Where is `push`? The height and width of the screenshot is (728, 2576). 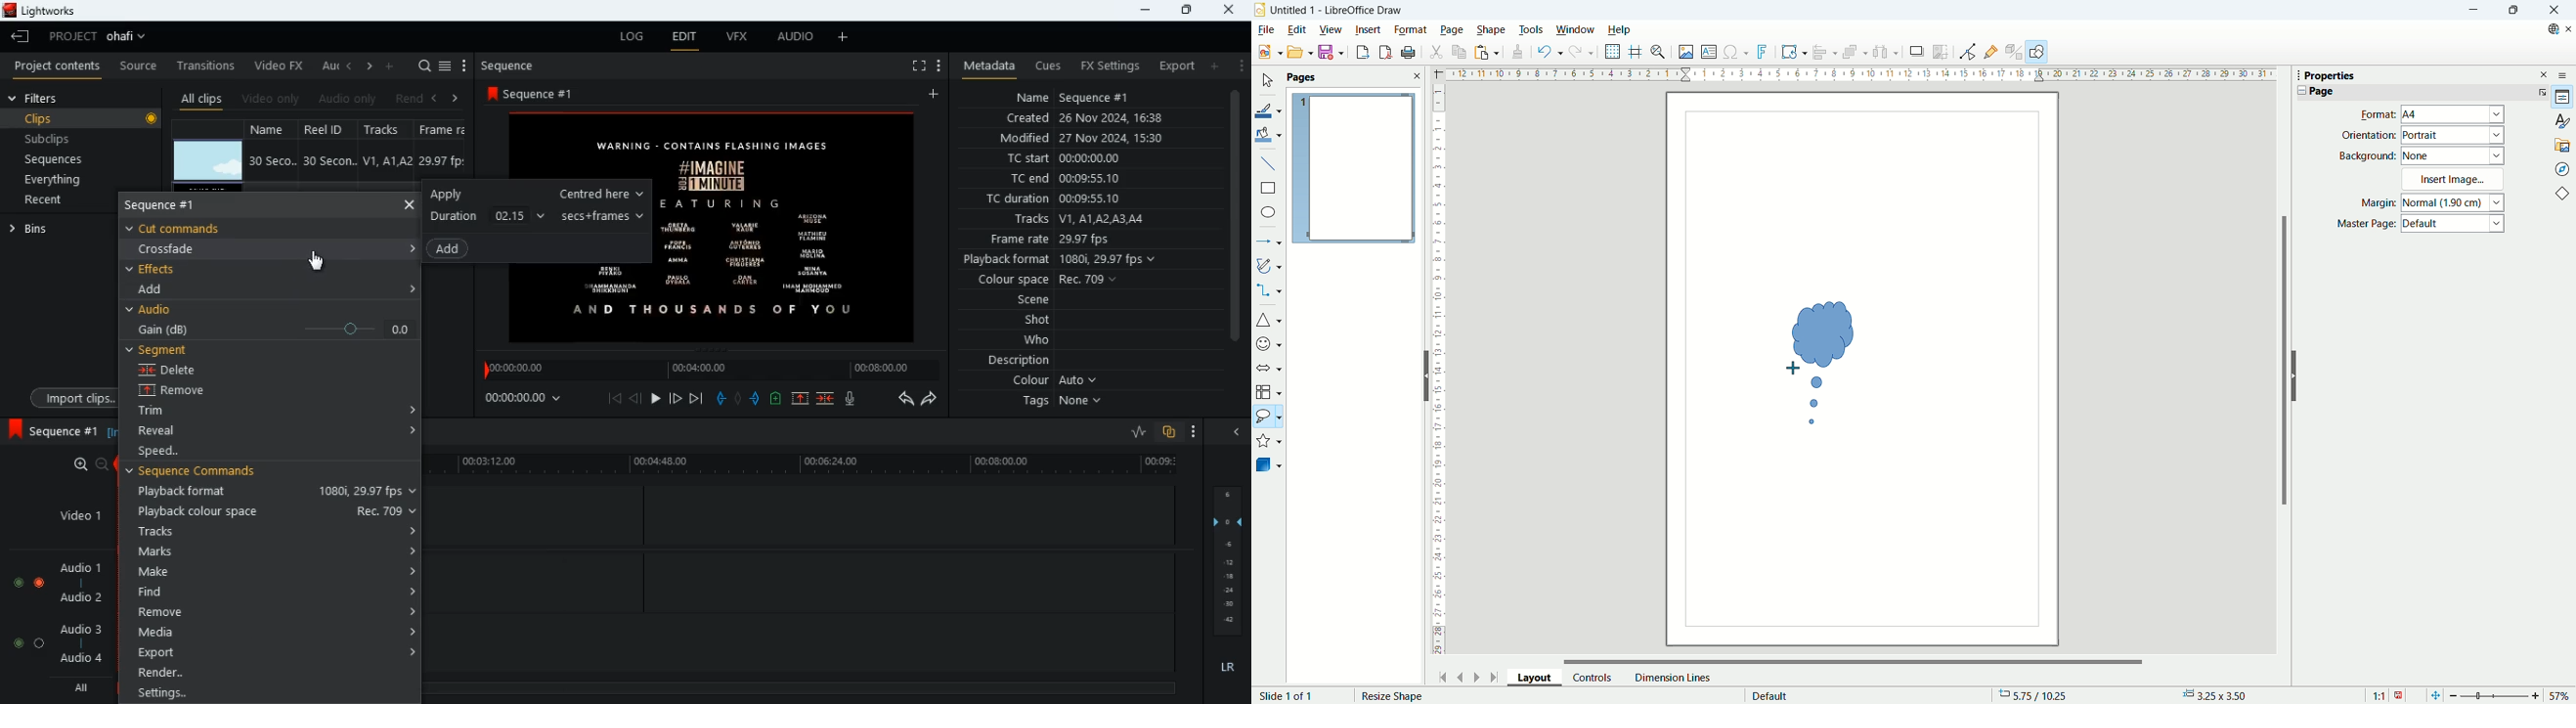 push is located at coordinates (758, 400).